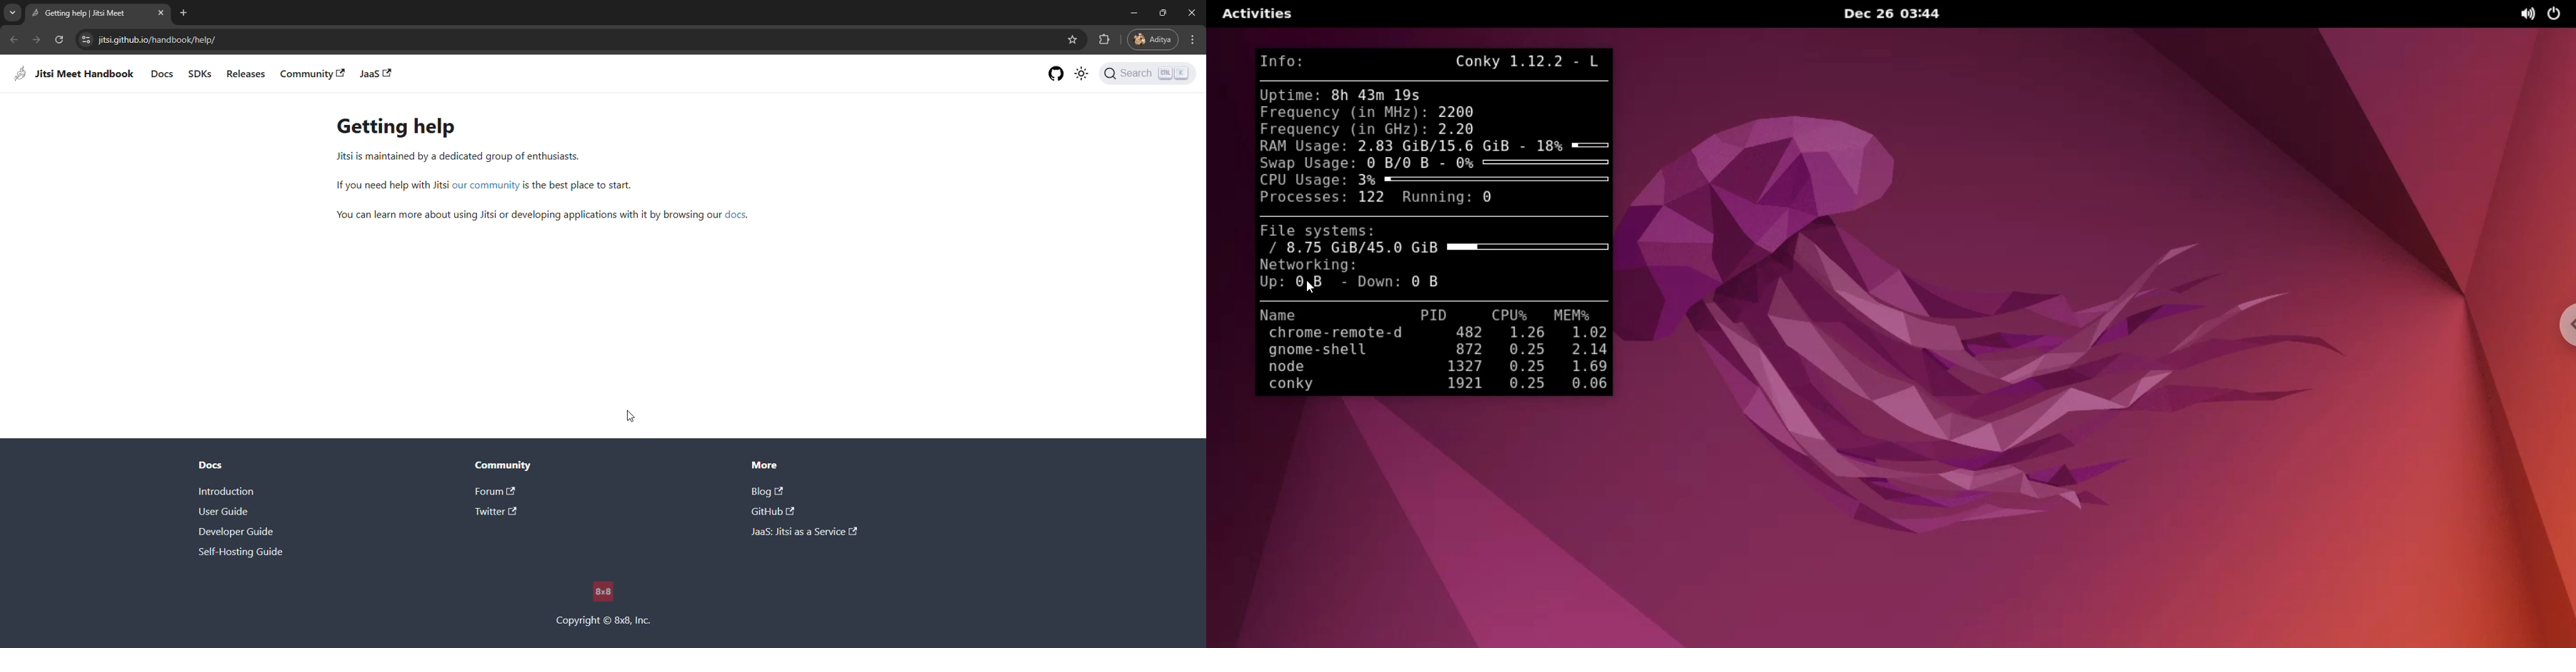 The width and height of the screenshot is (2576, 672). What do you see at coordinates (448, 156) in the screenshot?
I see `Jitsi is maintained by a dedicated group of enthusiasts.` at bounding box center [448, 156].